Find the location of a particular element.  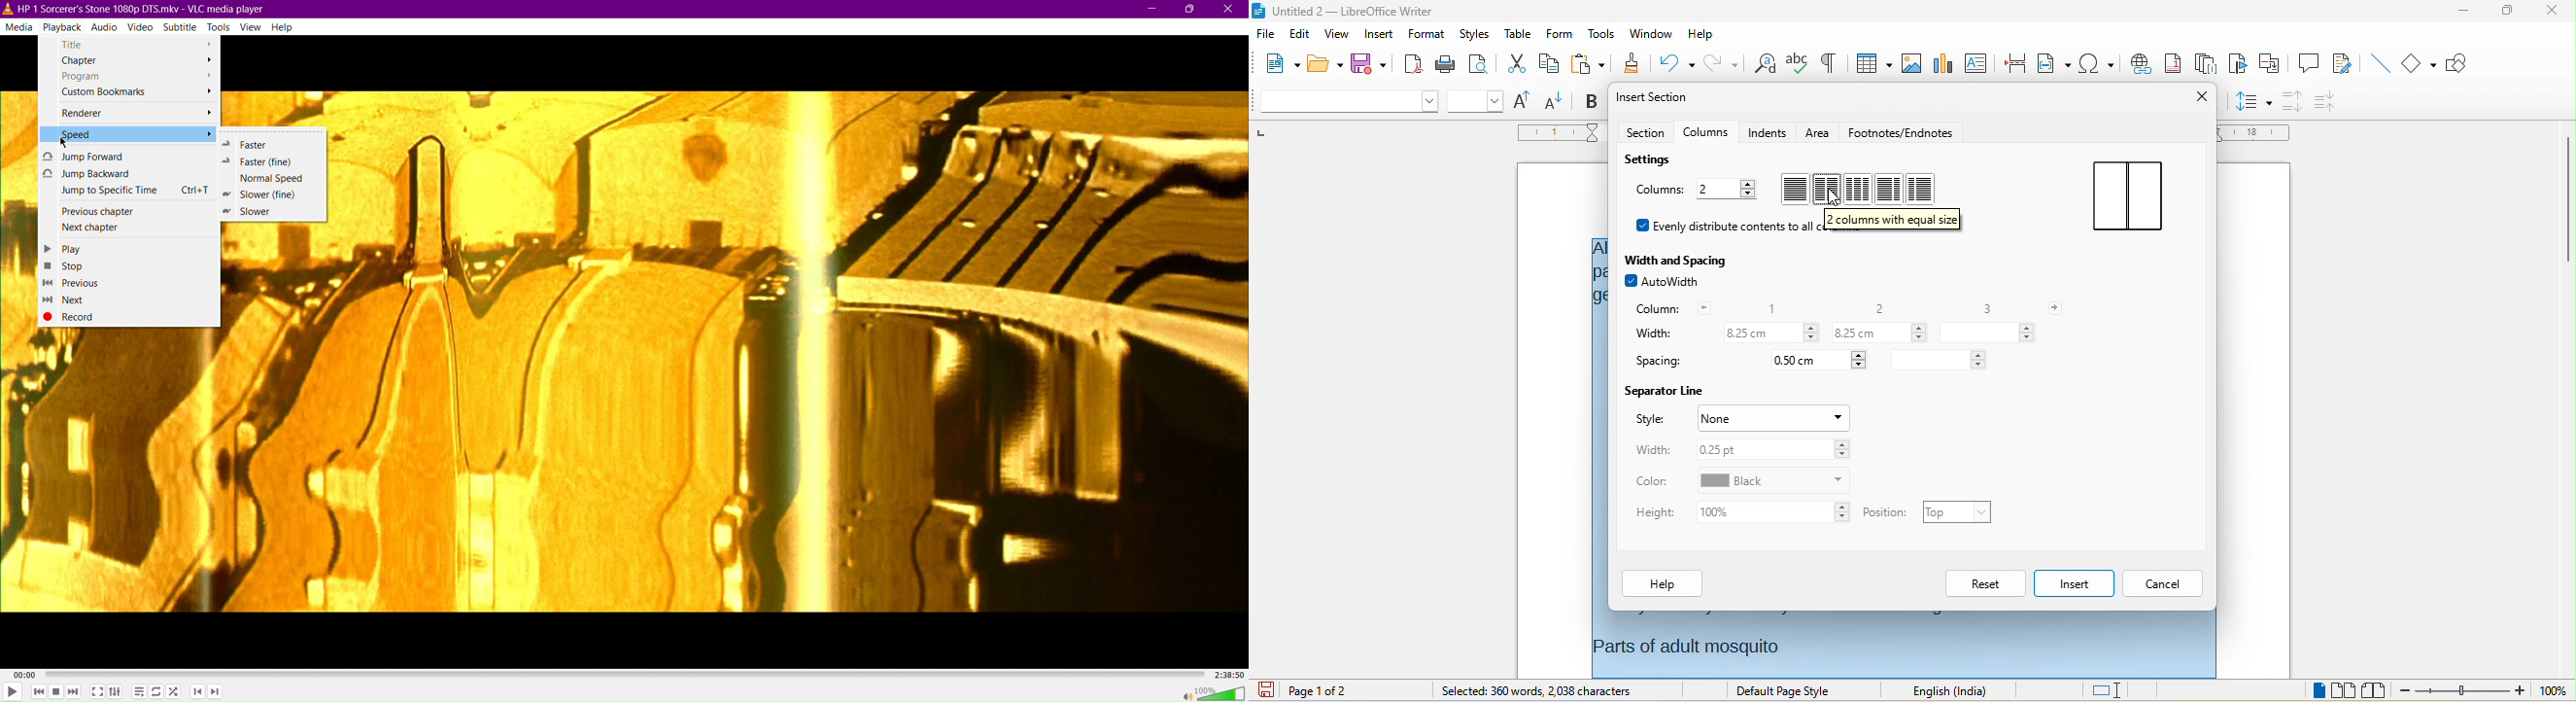

close is located at coordinates (2551, 12).